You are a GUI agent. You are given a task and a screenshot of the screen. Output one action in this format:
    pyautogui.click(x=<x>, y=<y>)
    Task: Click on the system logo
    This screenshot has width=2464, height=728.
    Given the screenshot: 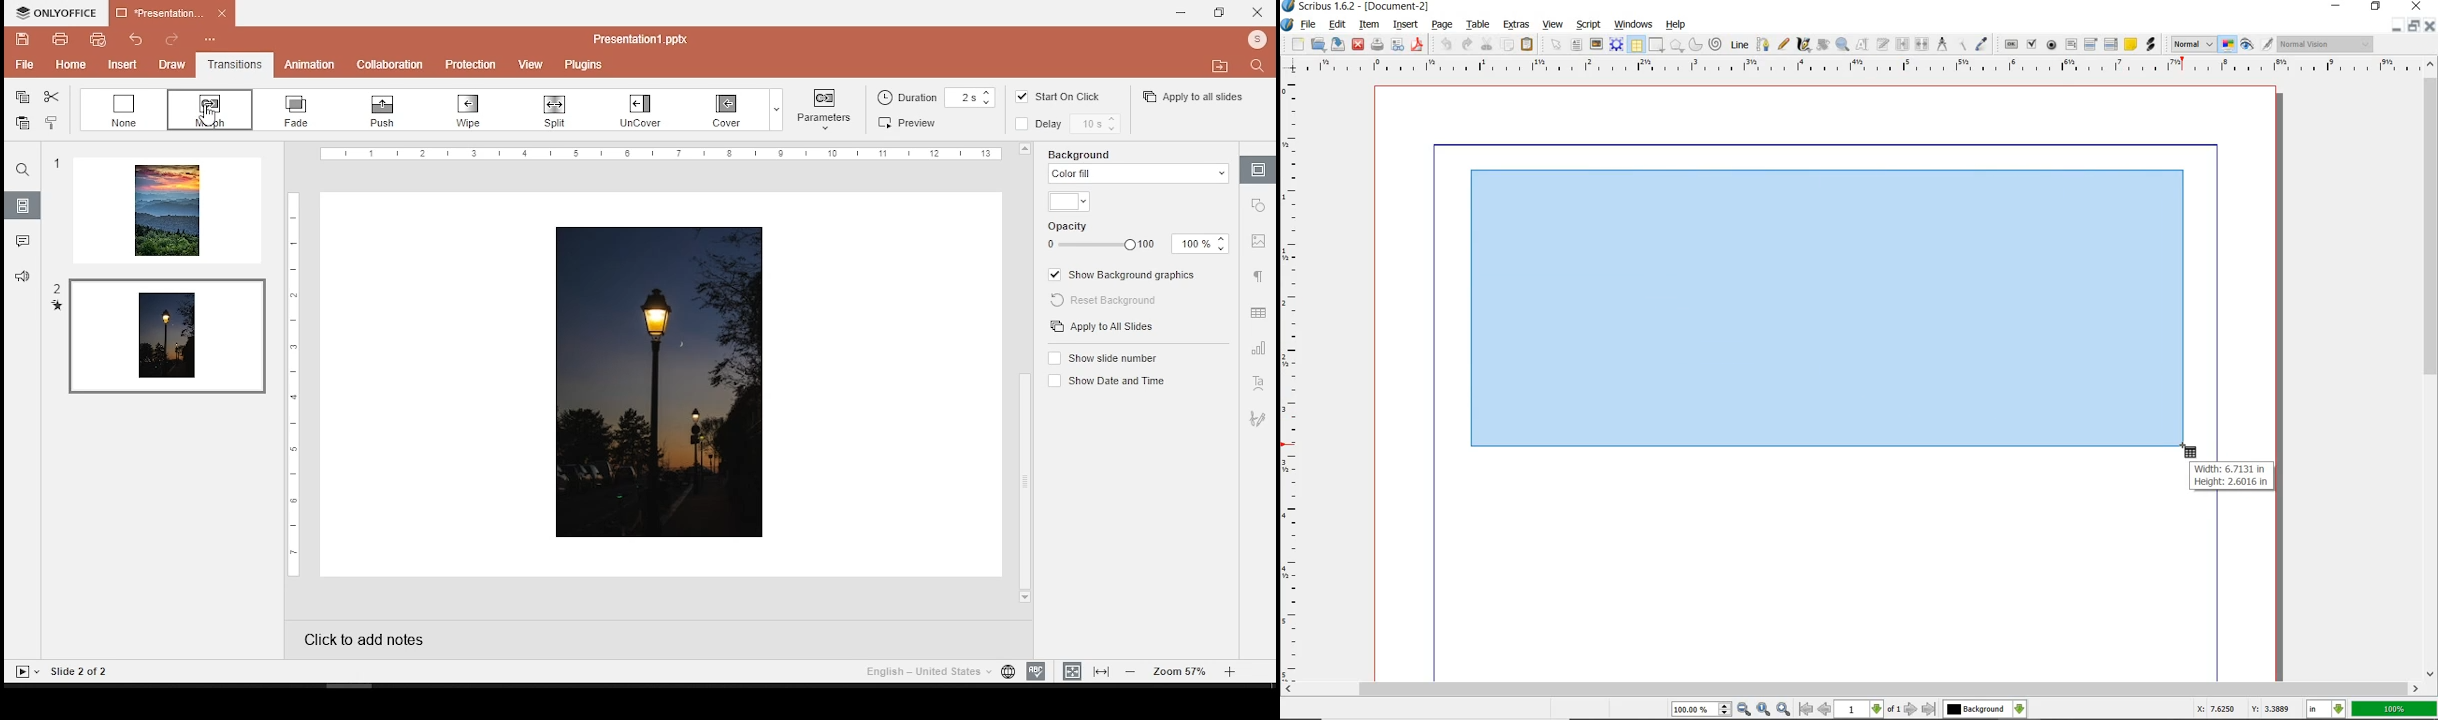 What is the action you would take?
    pyautogui.click(x=1289, y=23)
    